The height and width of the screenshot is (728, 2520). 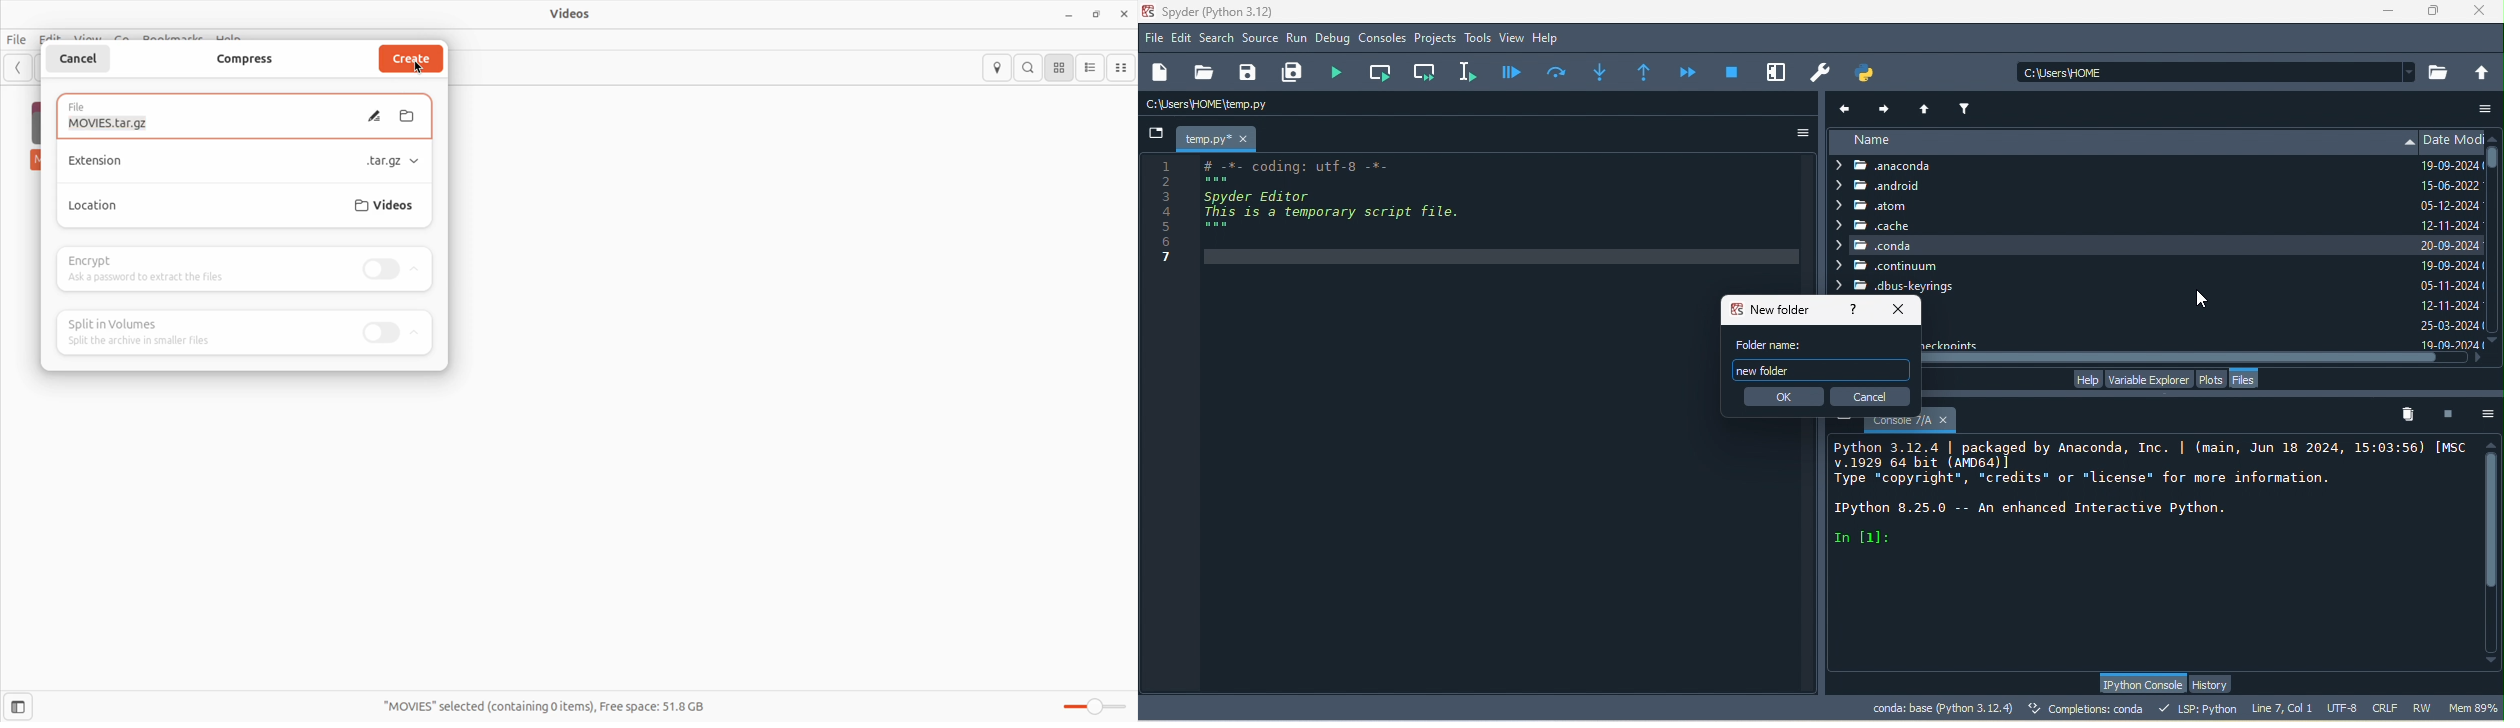 What do you see at coordinates (2388, 709) in the screenshot?
I see `crlf` at bounding box center [2388, 709].